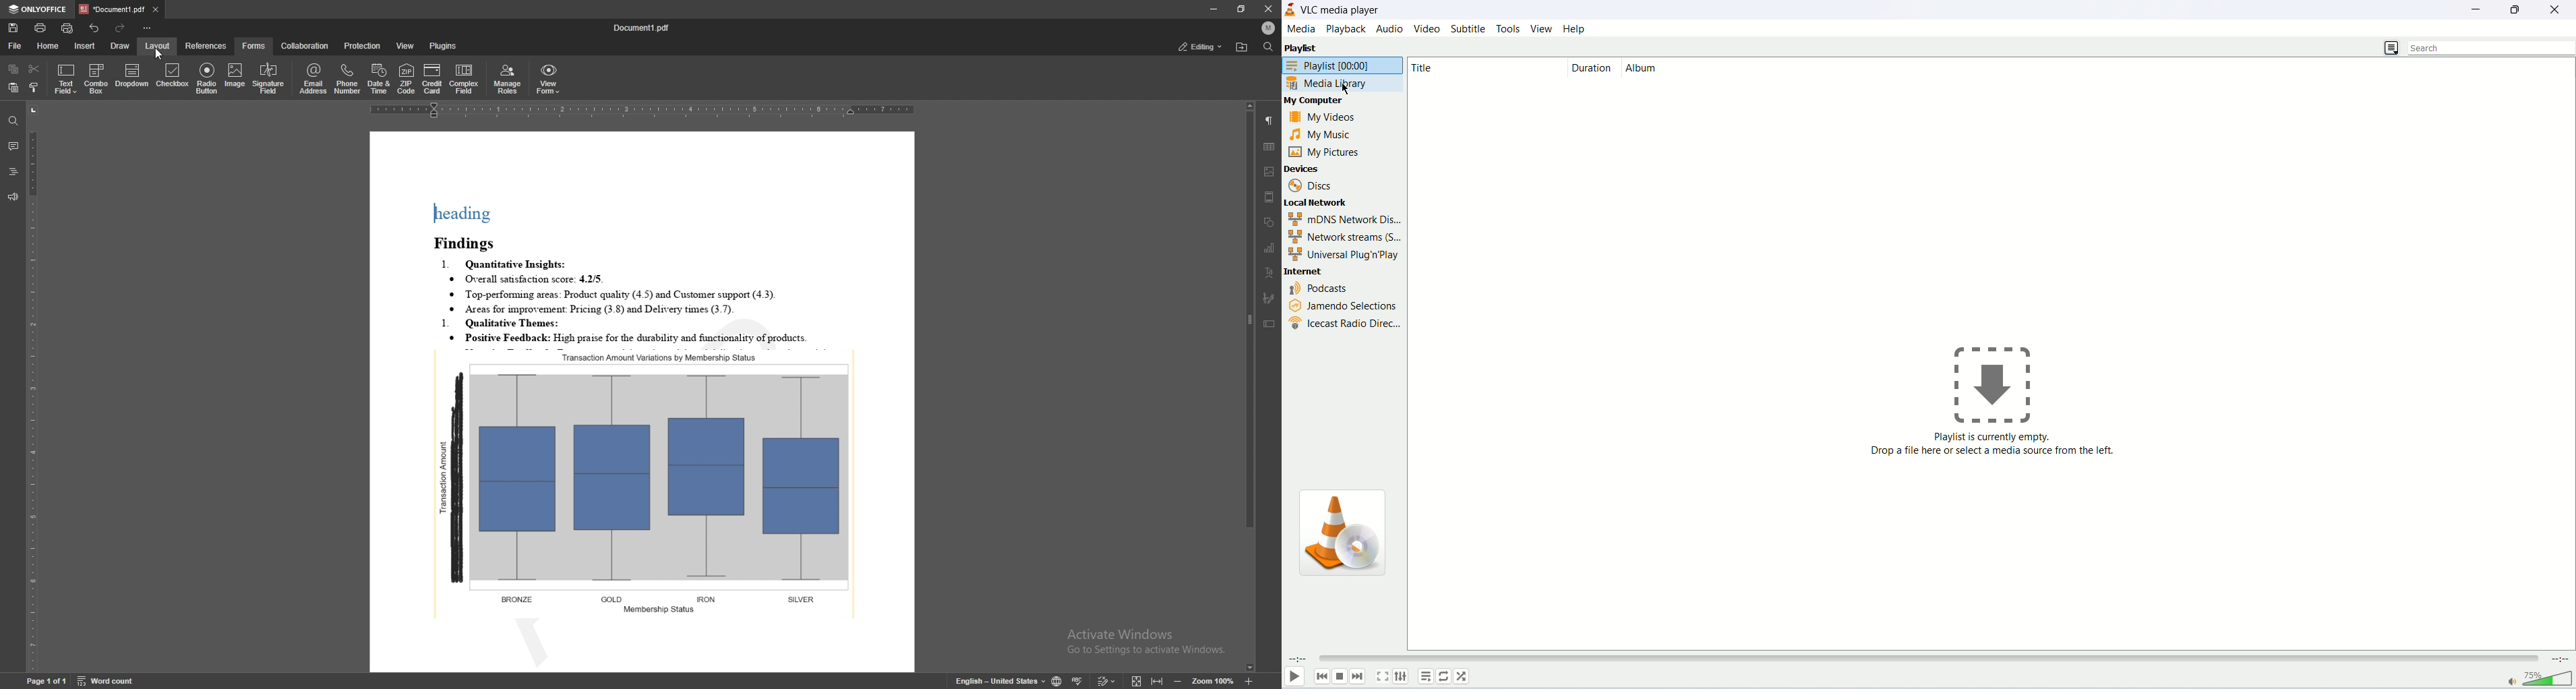  What do you see at coordinates (13, 68) in the screenshot?
I see `copy` at bounding box center [13, 68].